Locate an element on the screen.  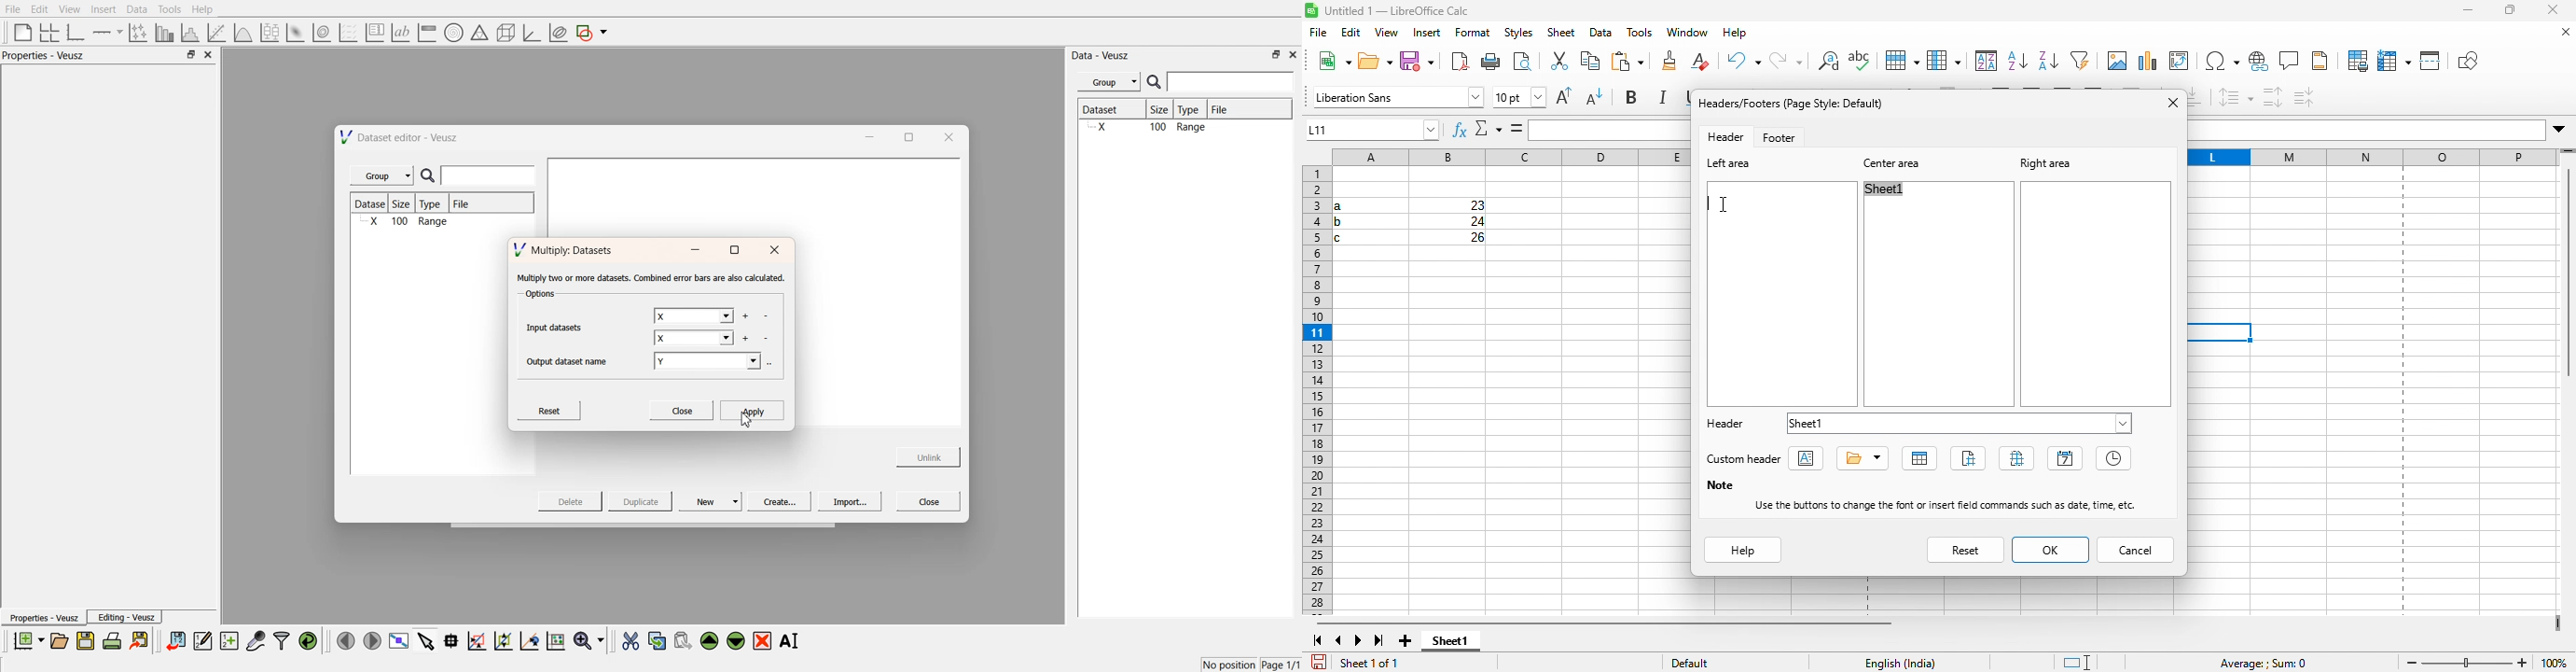
edit pivot table is located at coordinates (2184, 62).